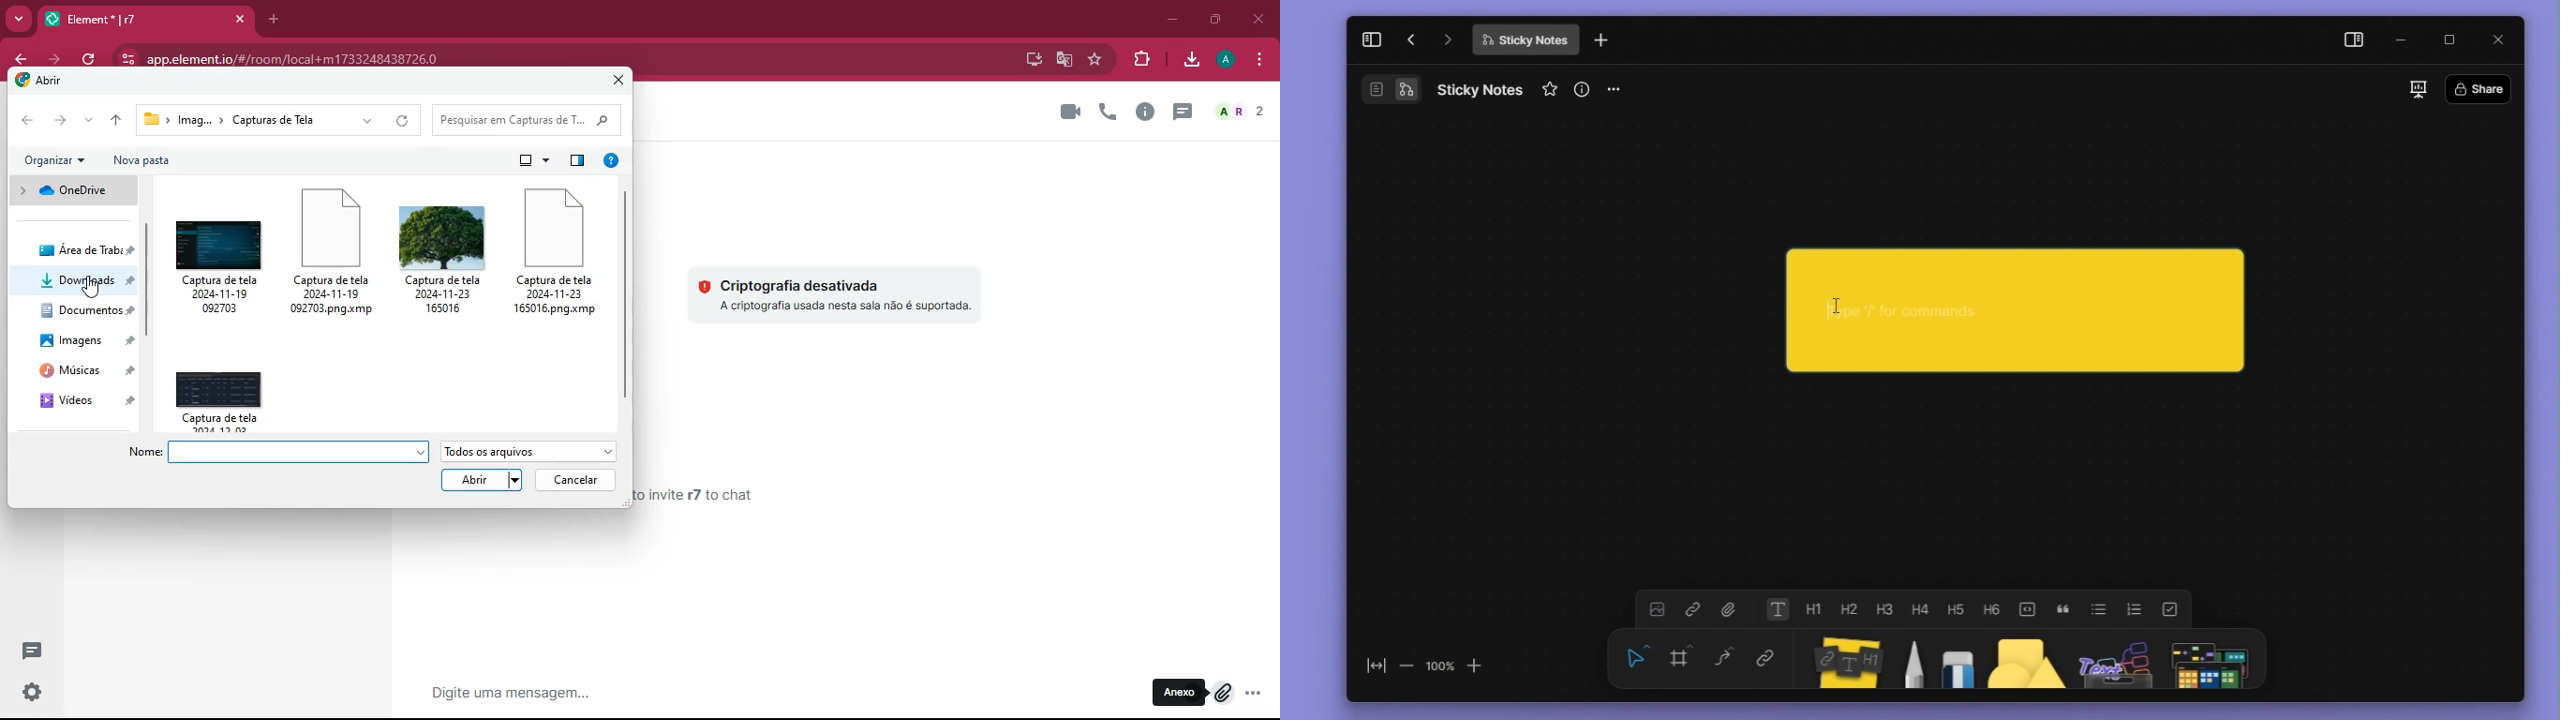 The image size is (2576, 728). Describe the element at coordinates (18, 21) in the screenshot. I see `more` at that location.